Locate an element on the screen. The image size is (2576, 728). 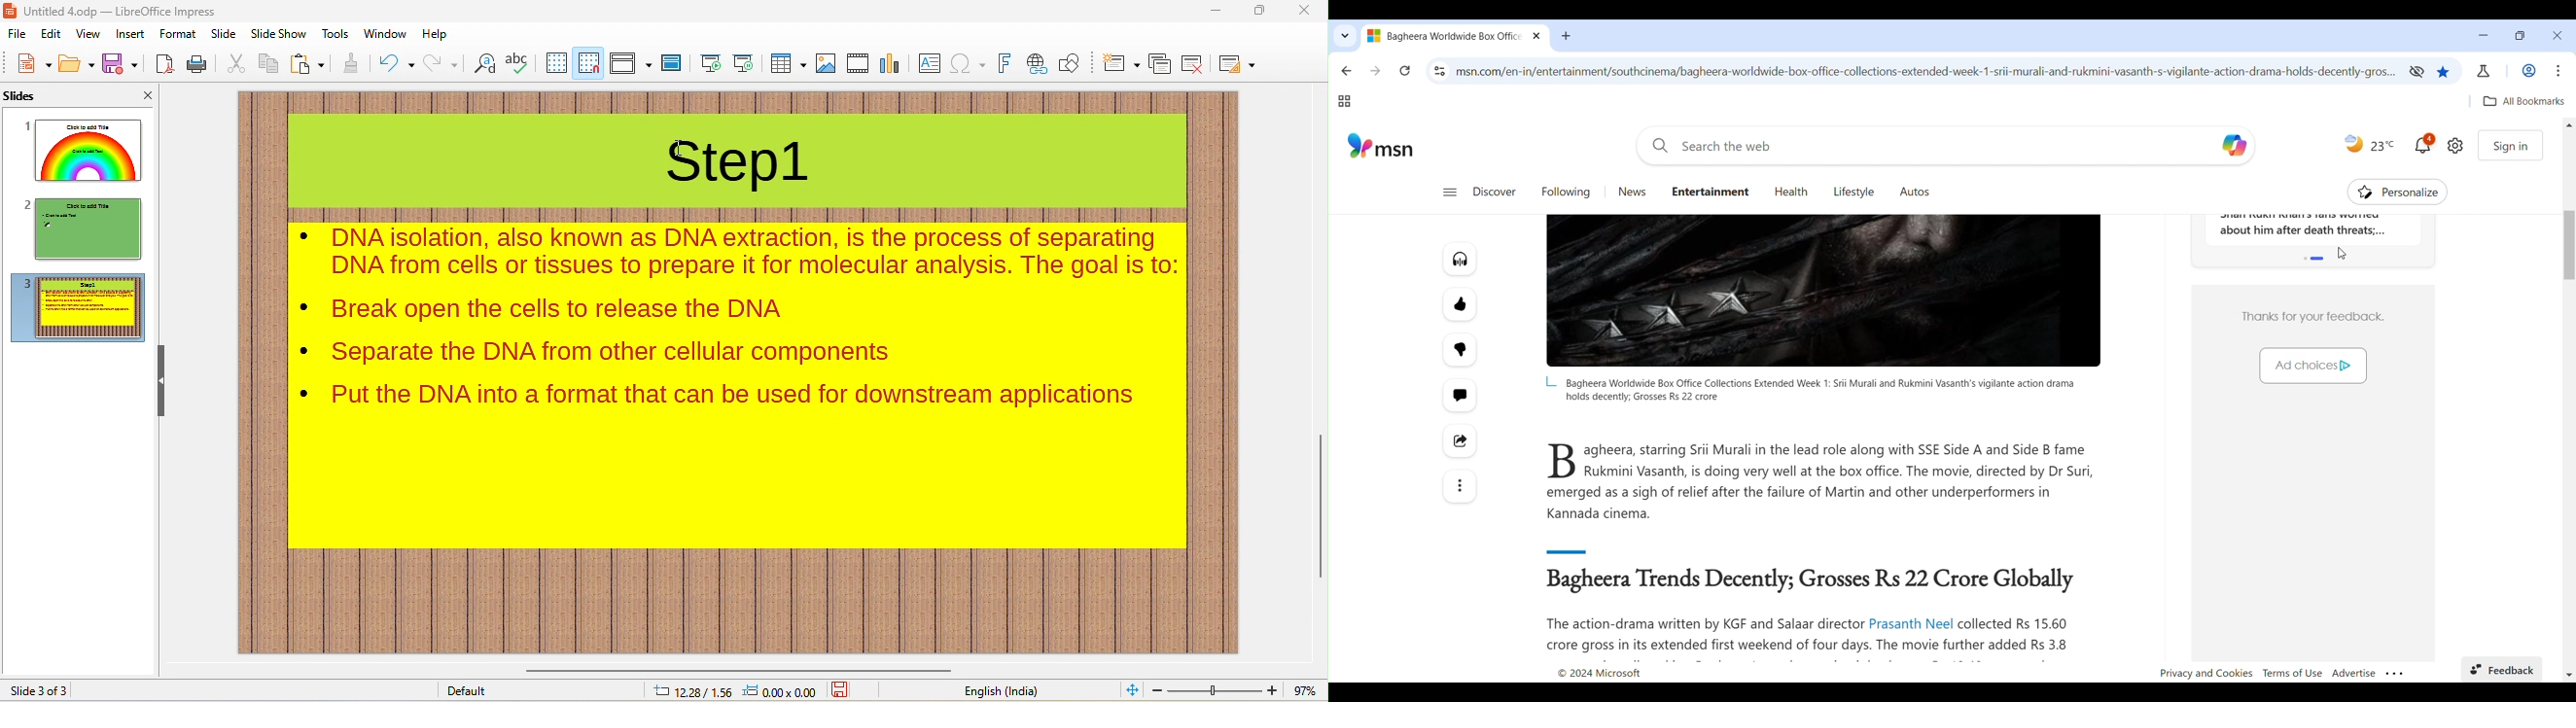
slideshow is located at coordinates (279, 34).